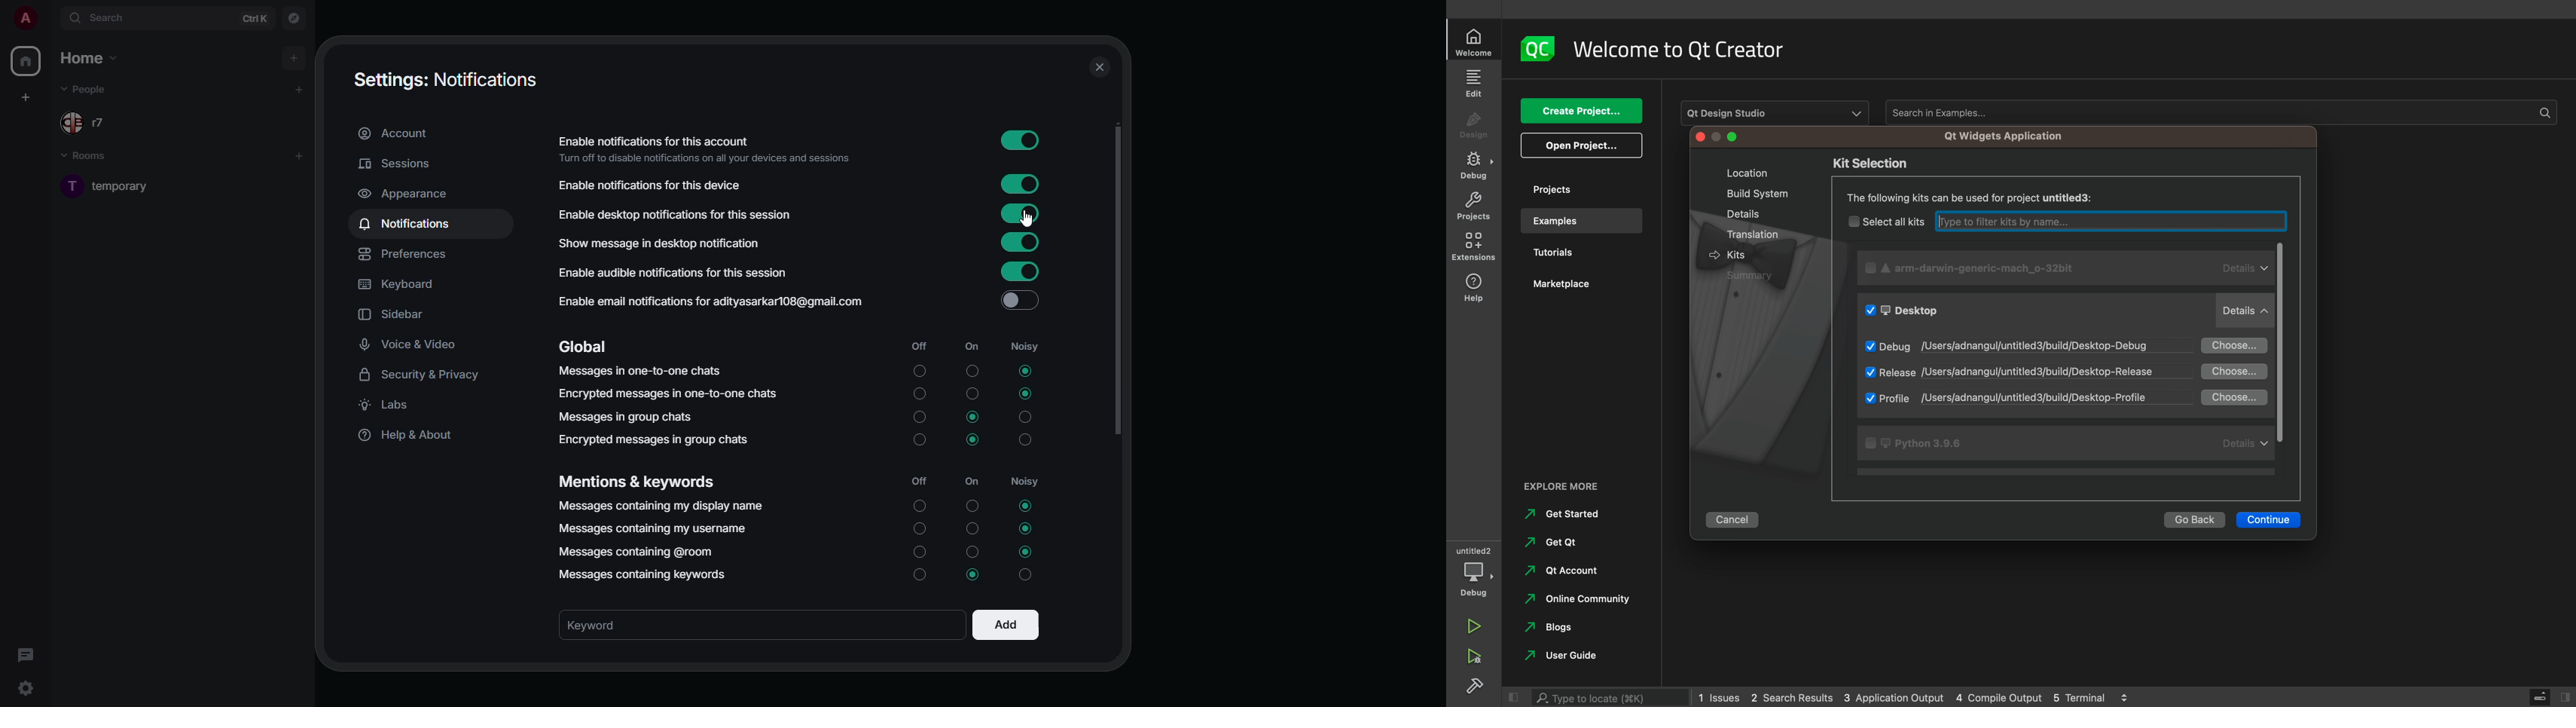  What do you see at coordinates (2079, 270) in the screenshot?
I see `arm-darwin-generic-mach_e-32bit: details dropdown` at bounding box center [2079, 270].